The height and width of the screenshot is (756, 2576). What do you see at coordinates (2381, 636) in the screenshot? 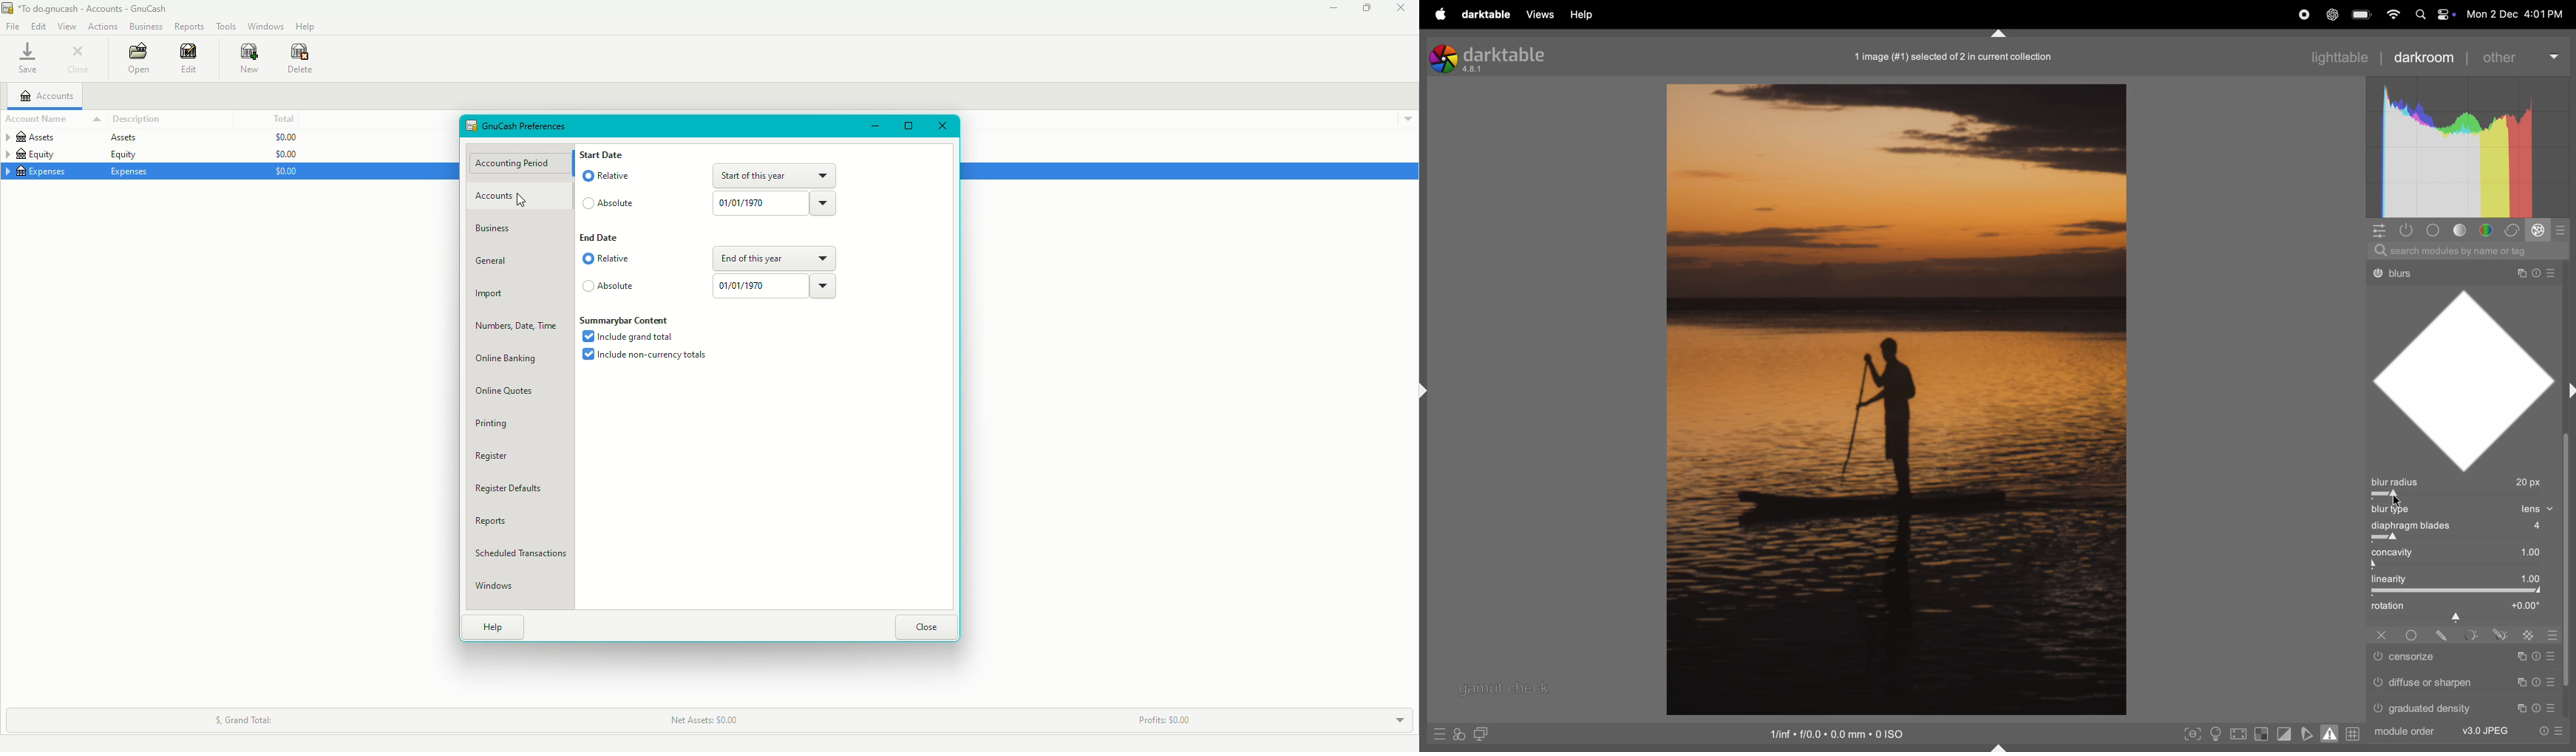
I see `` at bounding box center [2381, 636].